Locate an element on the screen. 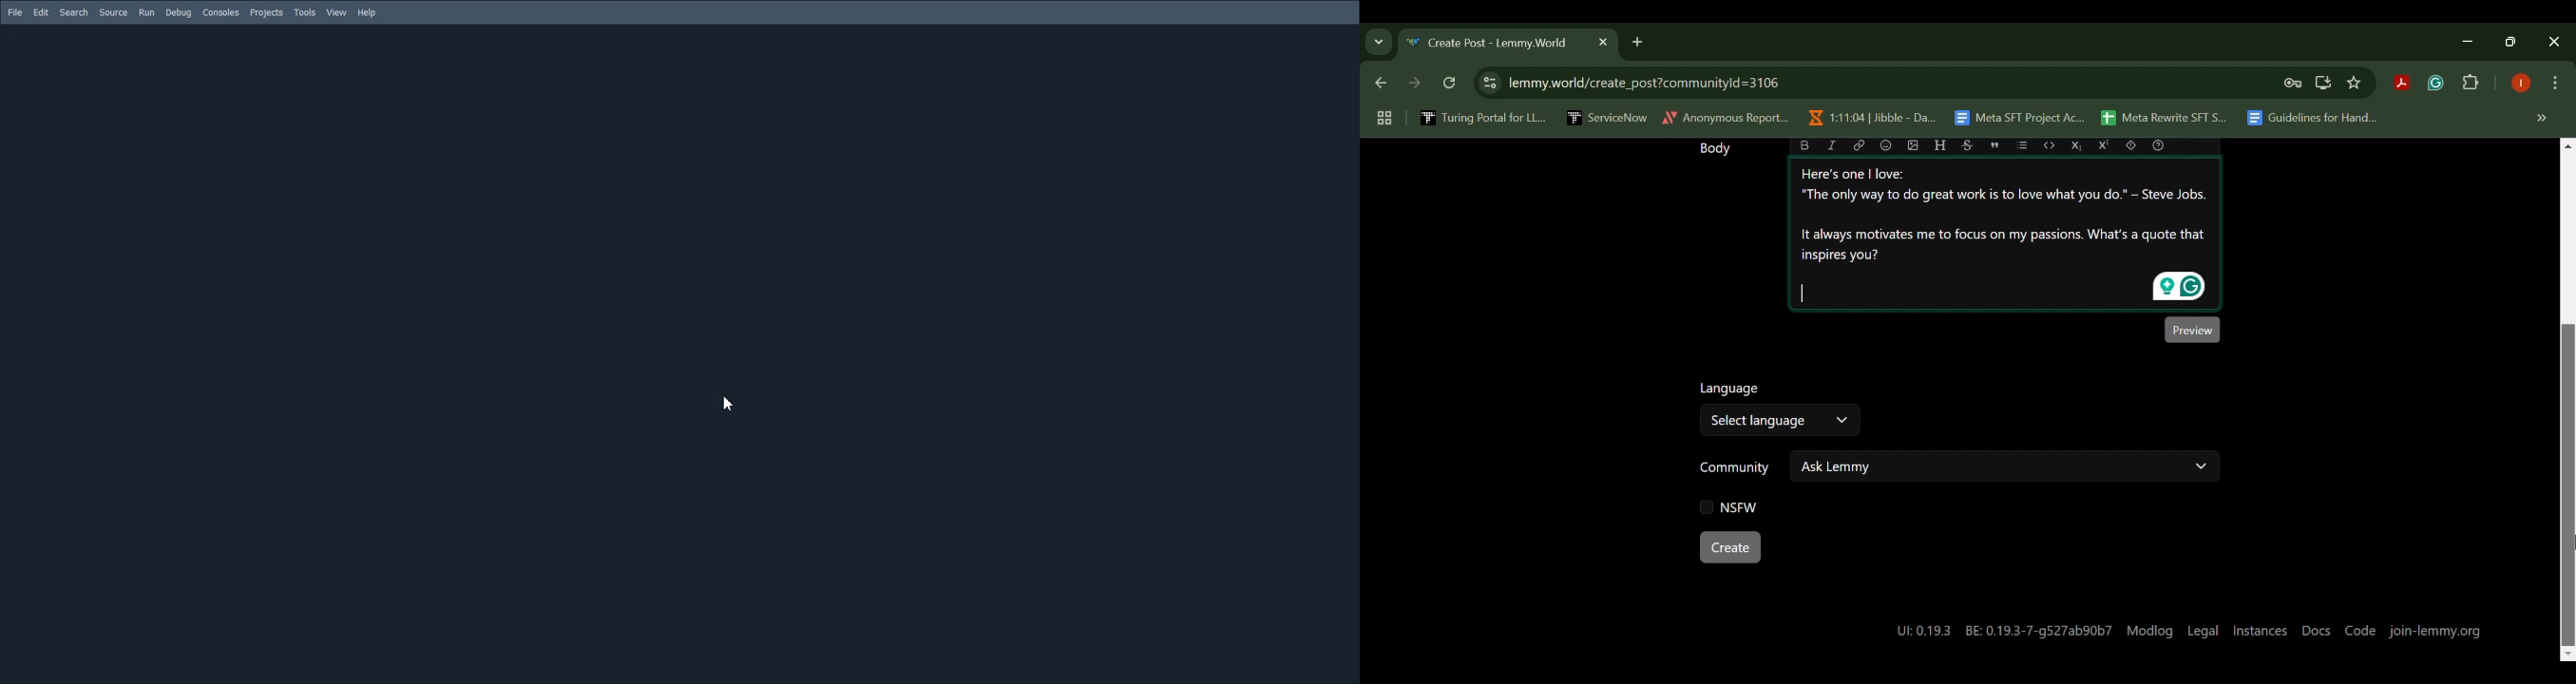 This screenshot has width=2576, height=700. Source is located at coordinates (113, 11).